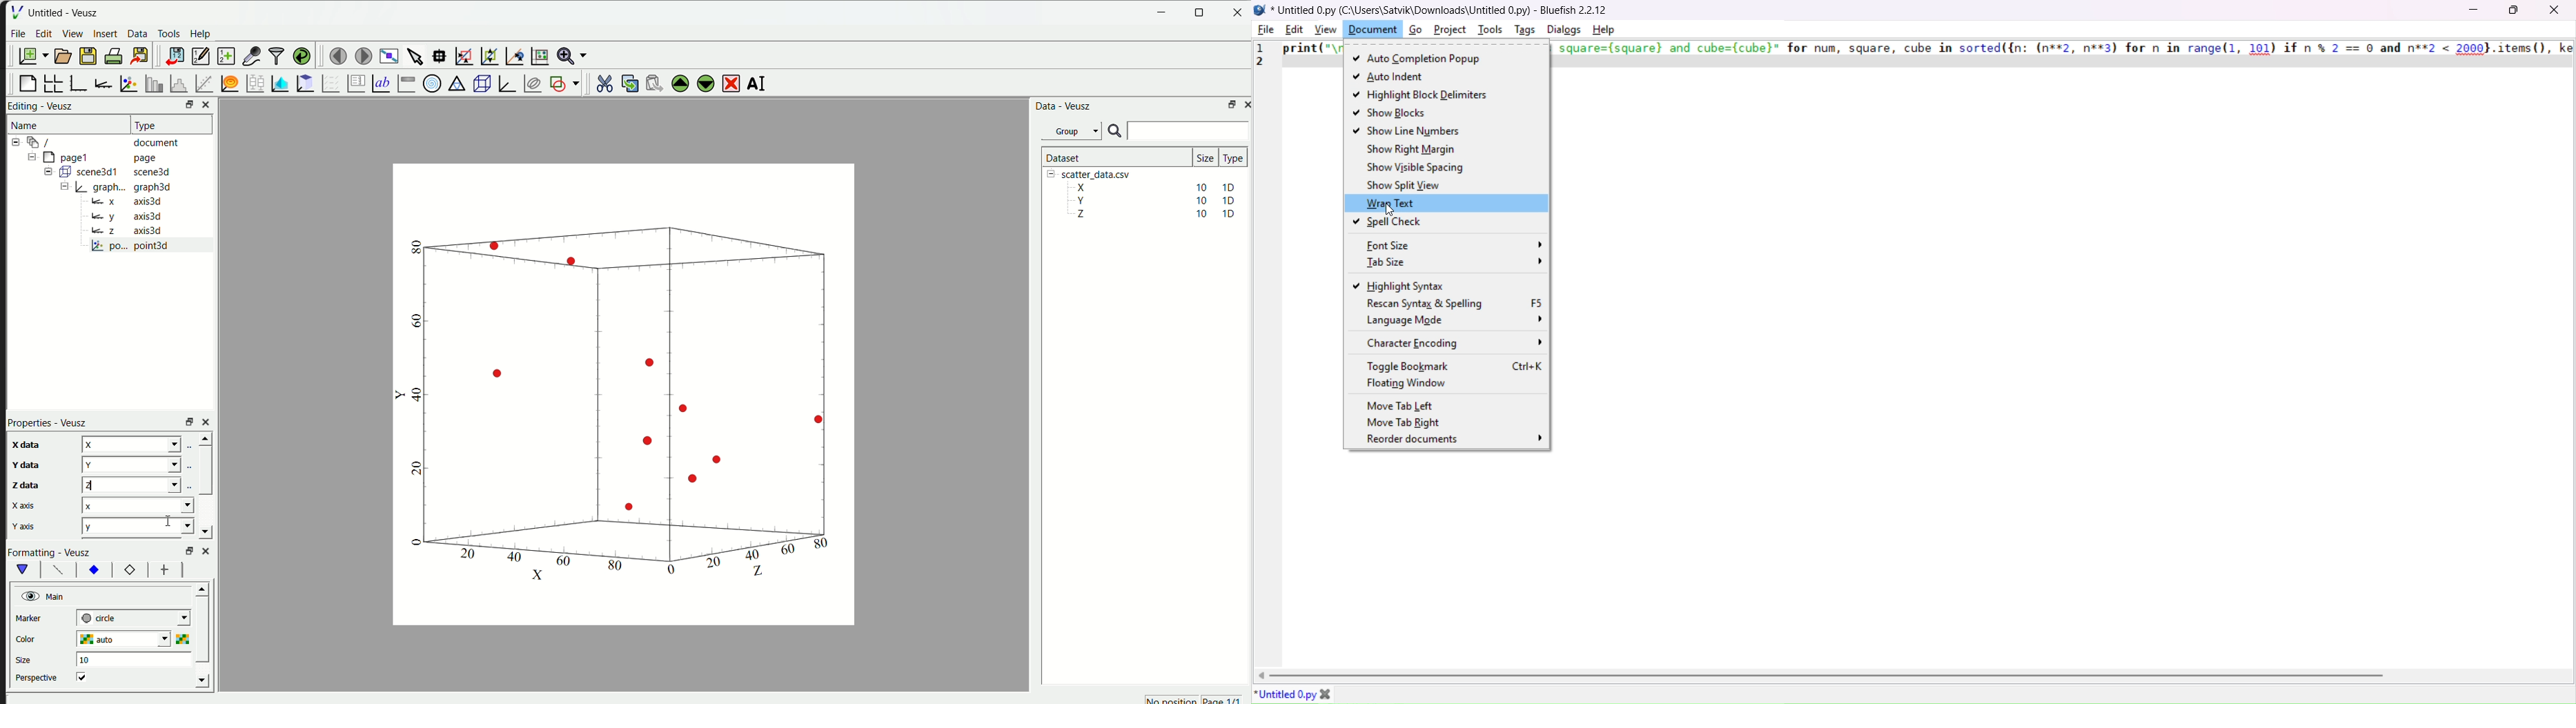 The image size is (2576, 728). I want to click on tab name, so click(1285, 695).